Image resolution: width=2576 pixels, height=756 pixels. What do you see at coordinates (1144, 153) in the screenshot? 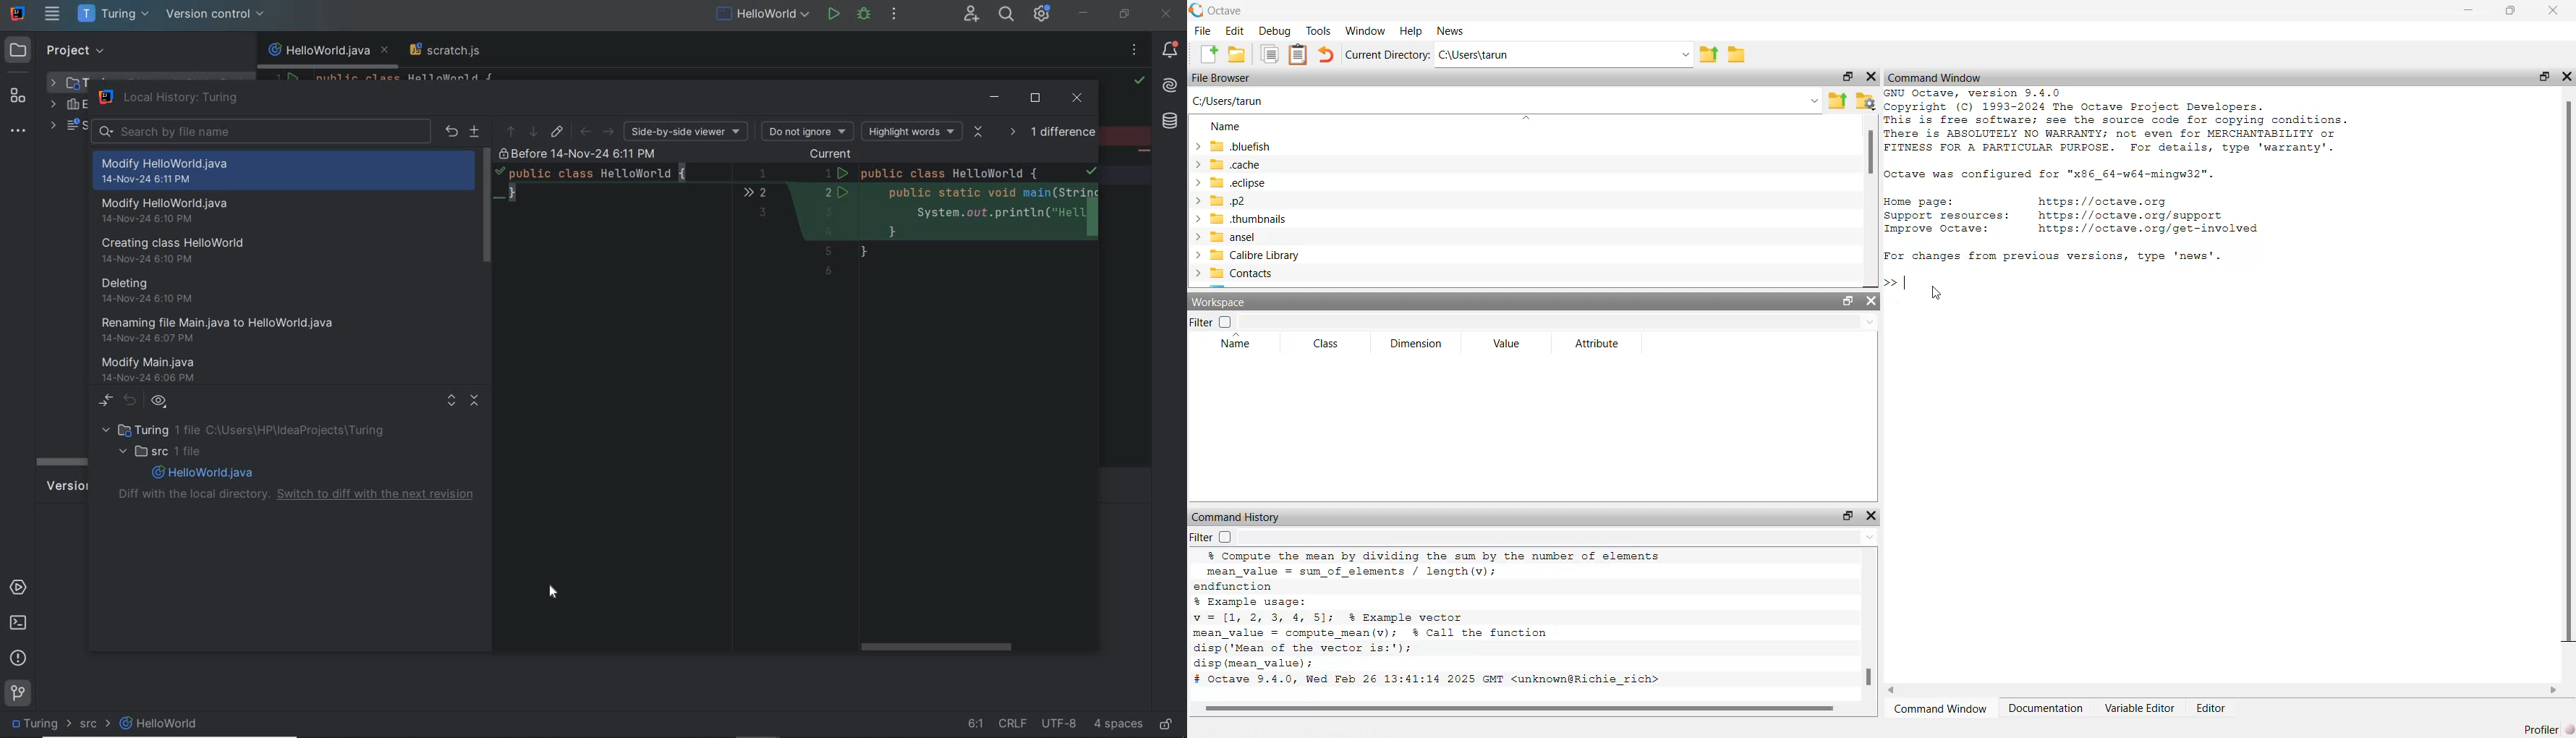
I see `string` at bounding box center [1144, 153].